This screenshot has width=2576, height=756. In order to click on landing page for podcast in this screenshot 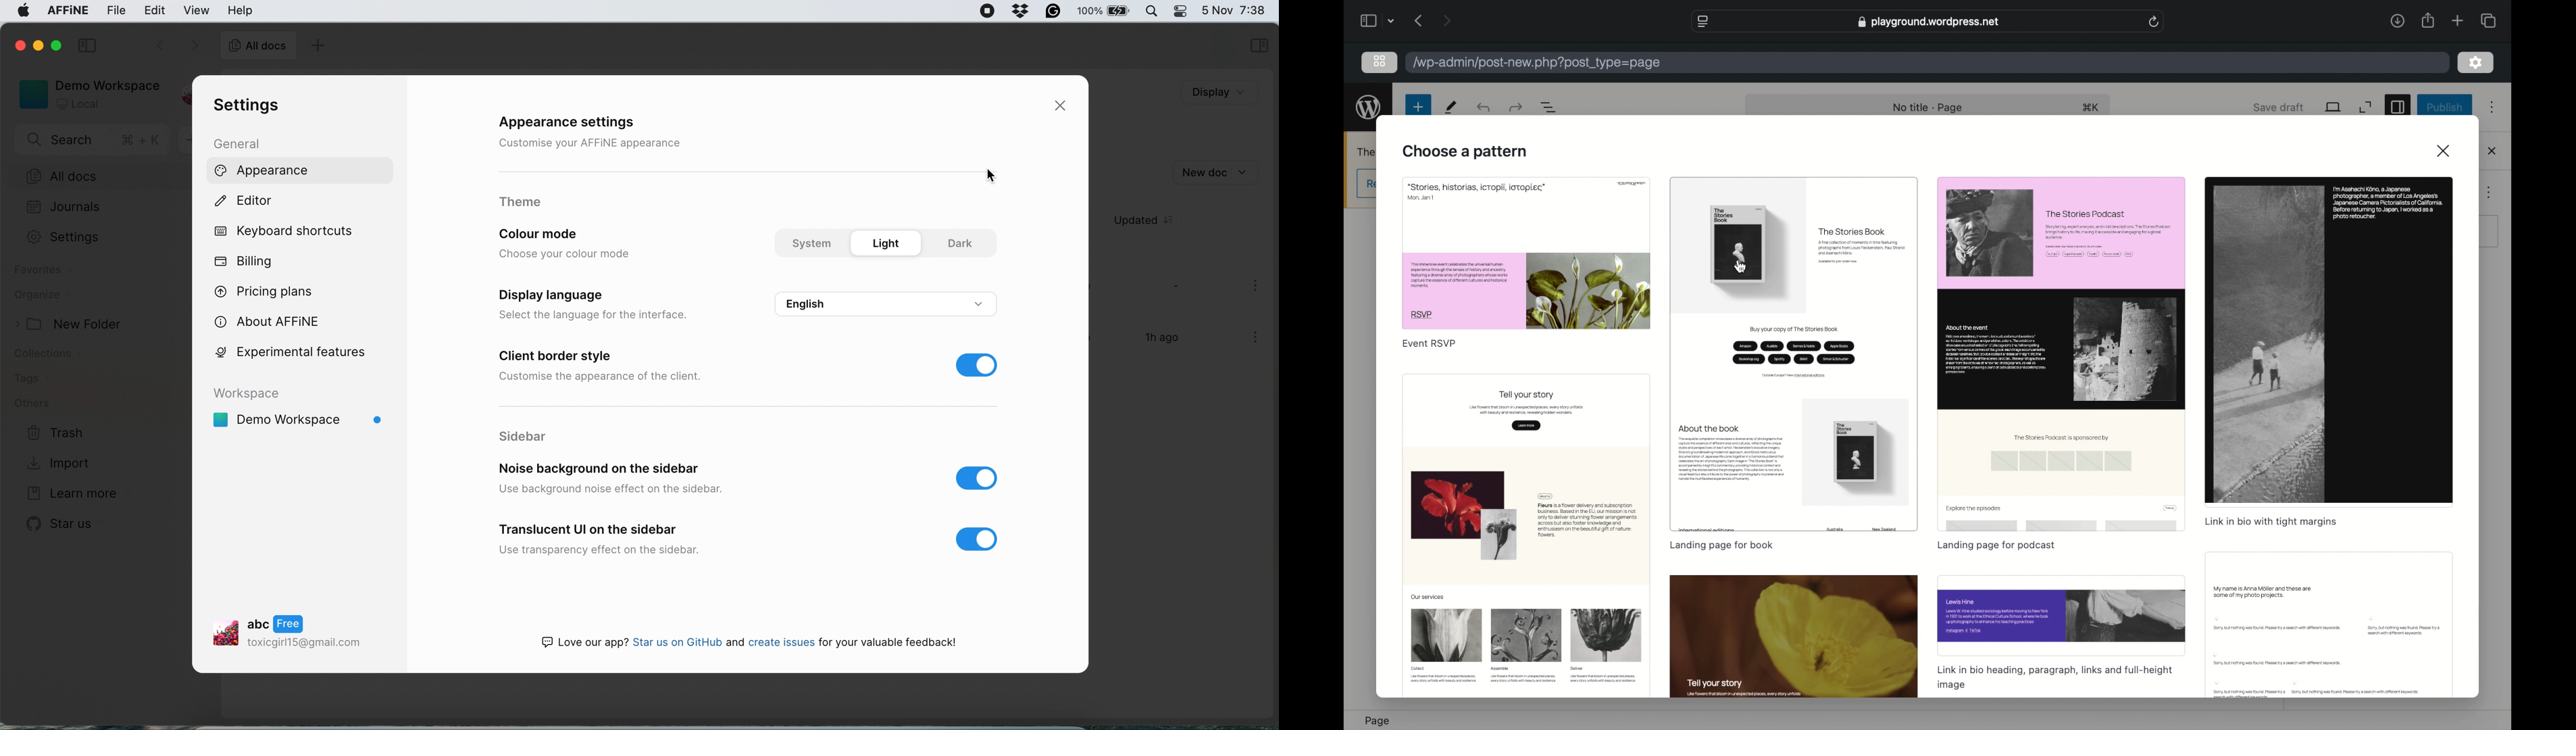, I will do `click(1996, 545)`.